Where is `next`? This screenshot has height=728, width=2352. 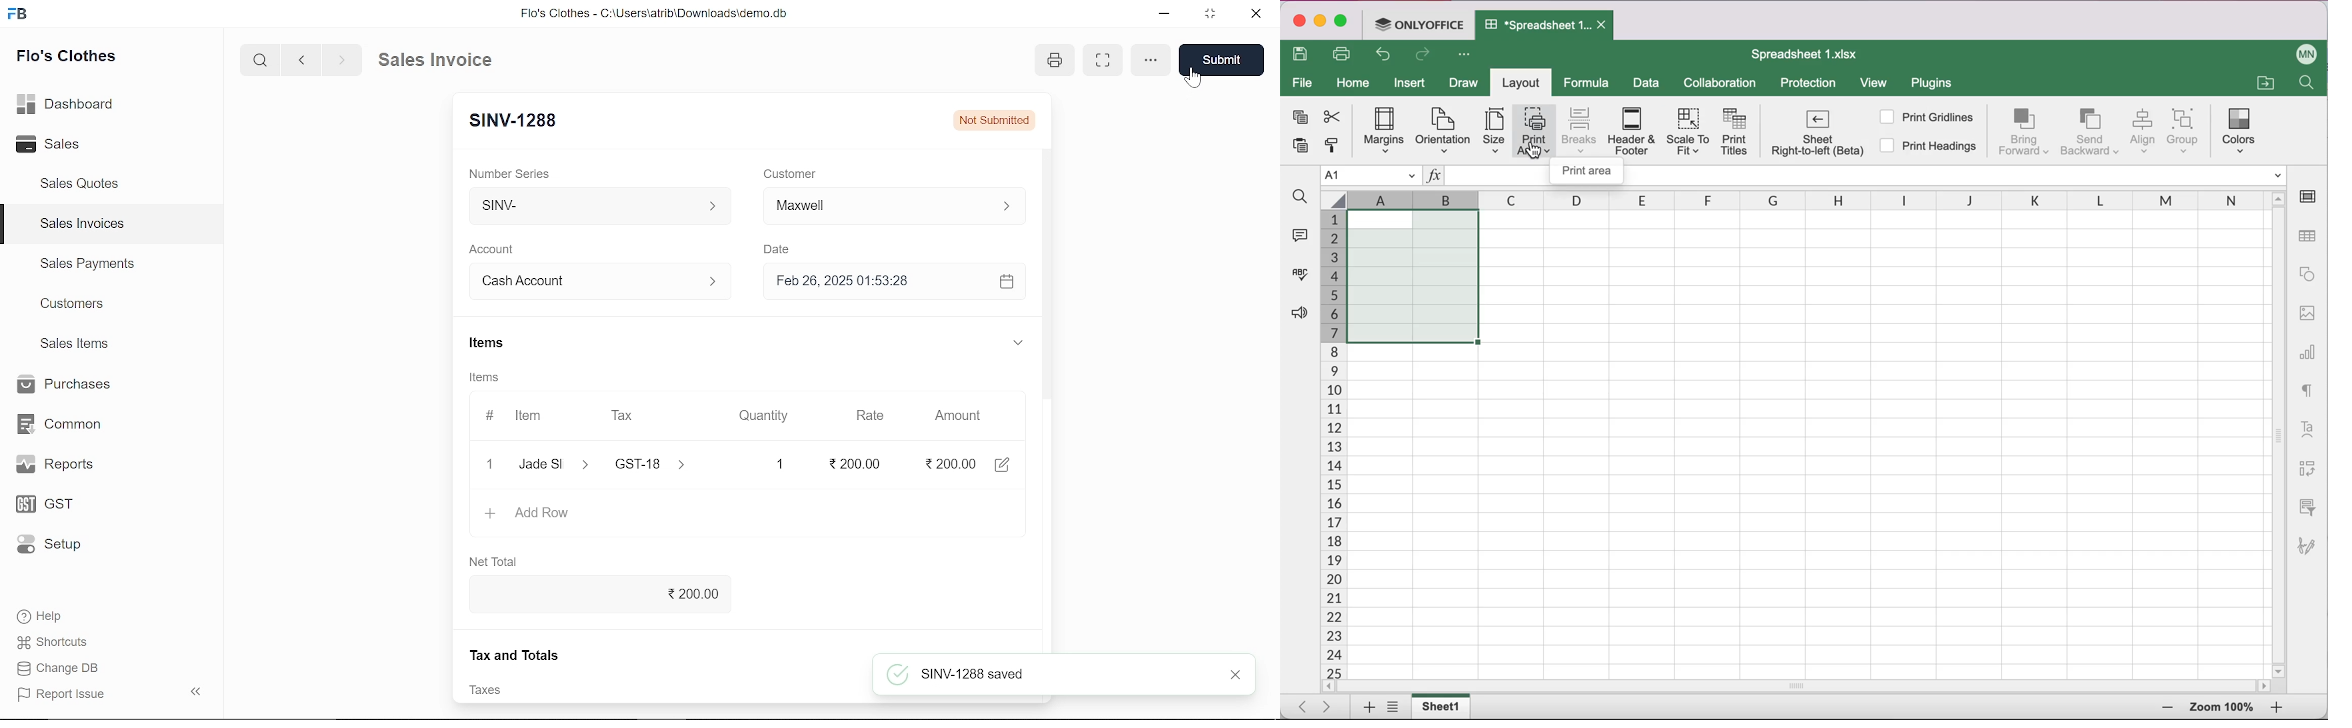 next is located at coordinates (342, 60).